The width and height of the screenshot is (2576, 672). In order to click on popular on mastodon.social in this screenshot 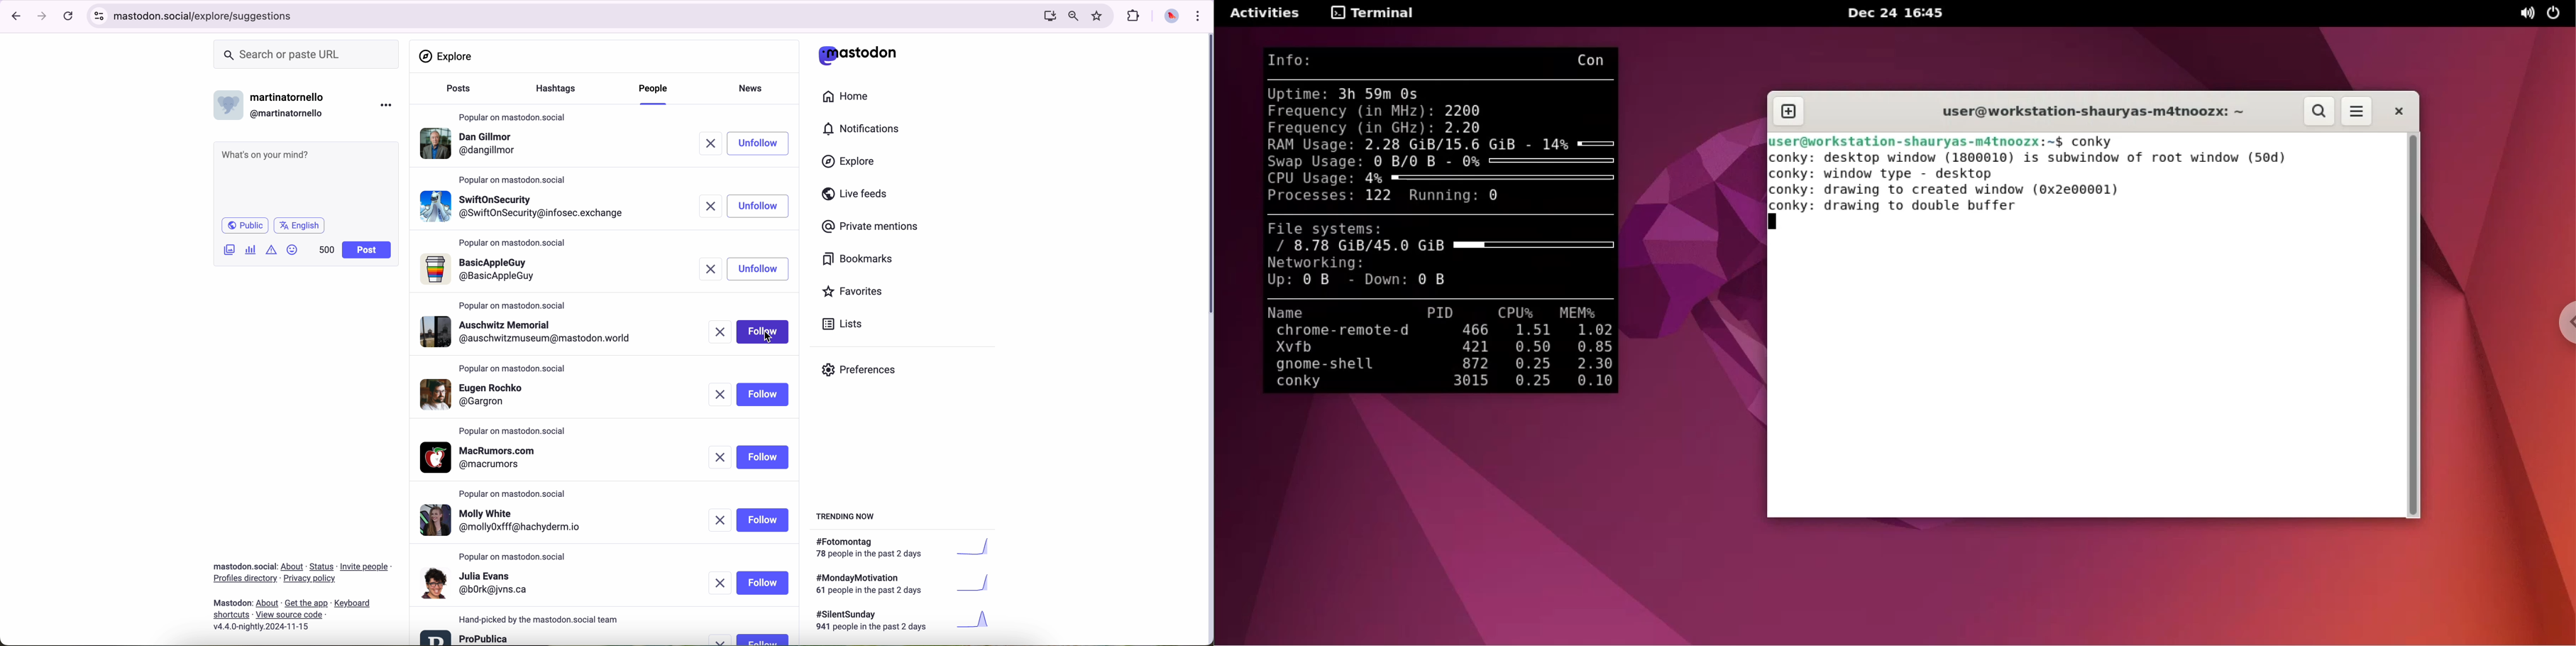, I will do `click(514, 557)`.